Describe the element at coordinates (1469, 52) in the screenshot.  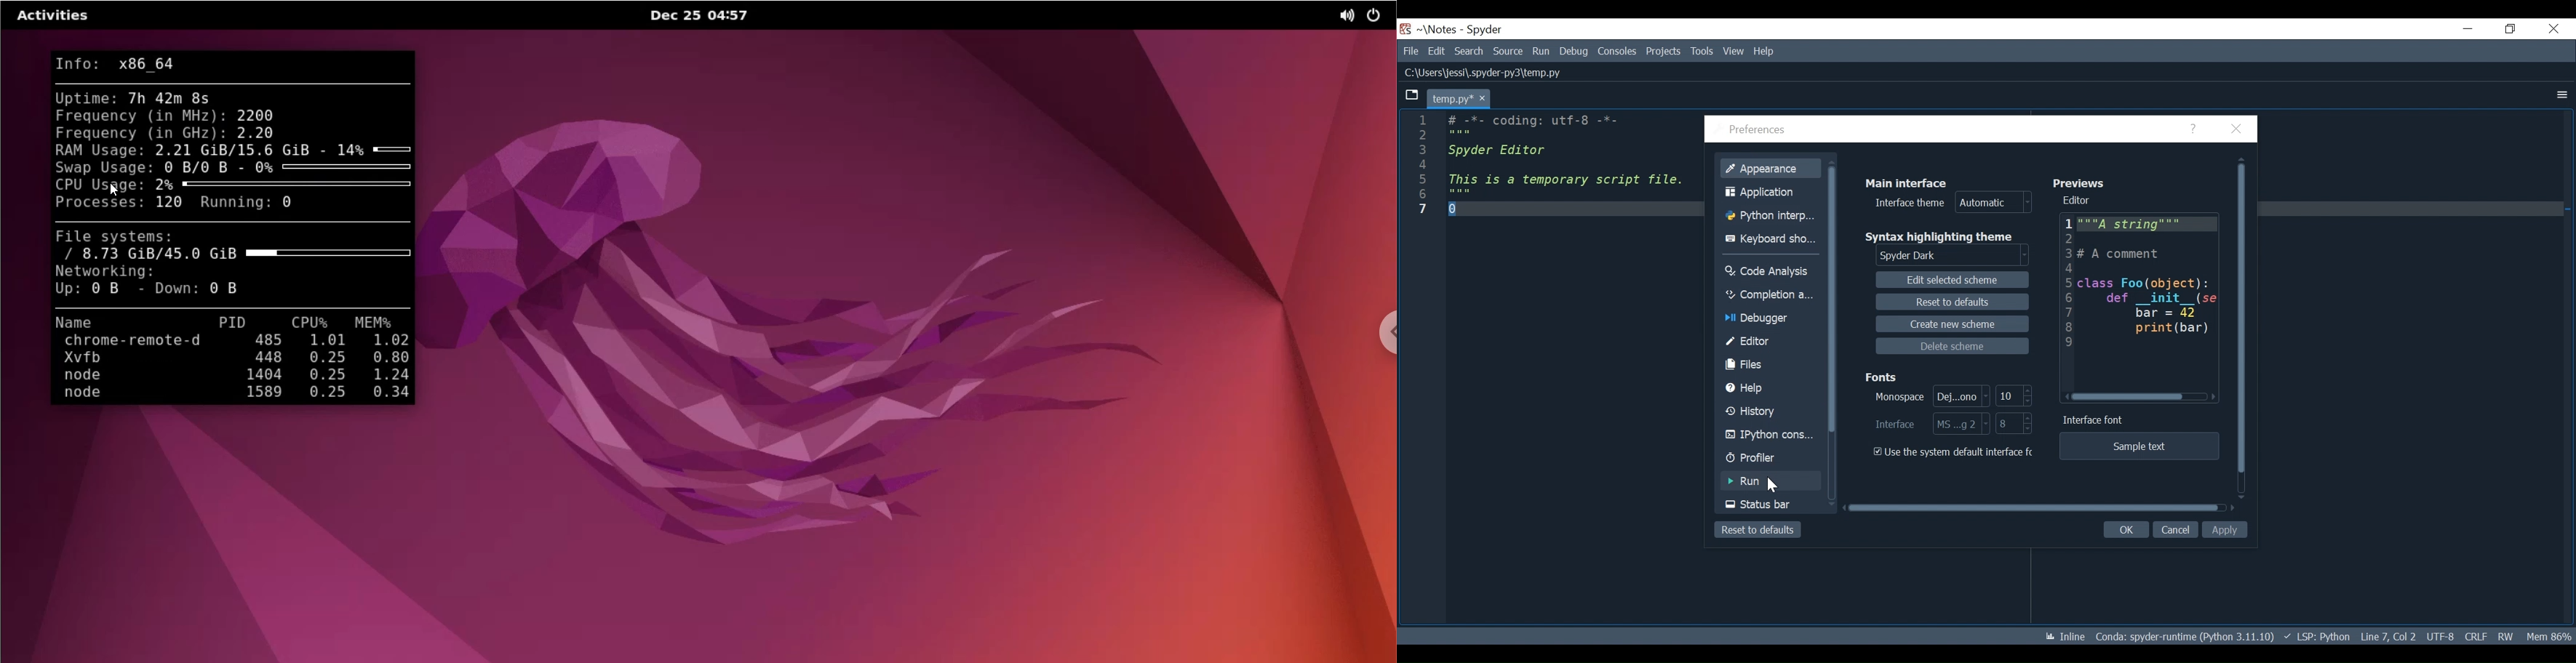
I see `Search` at that location.